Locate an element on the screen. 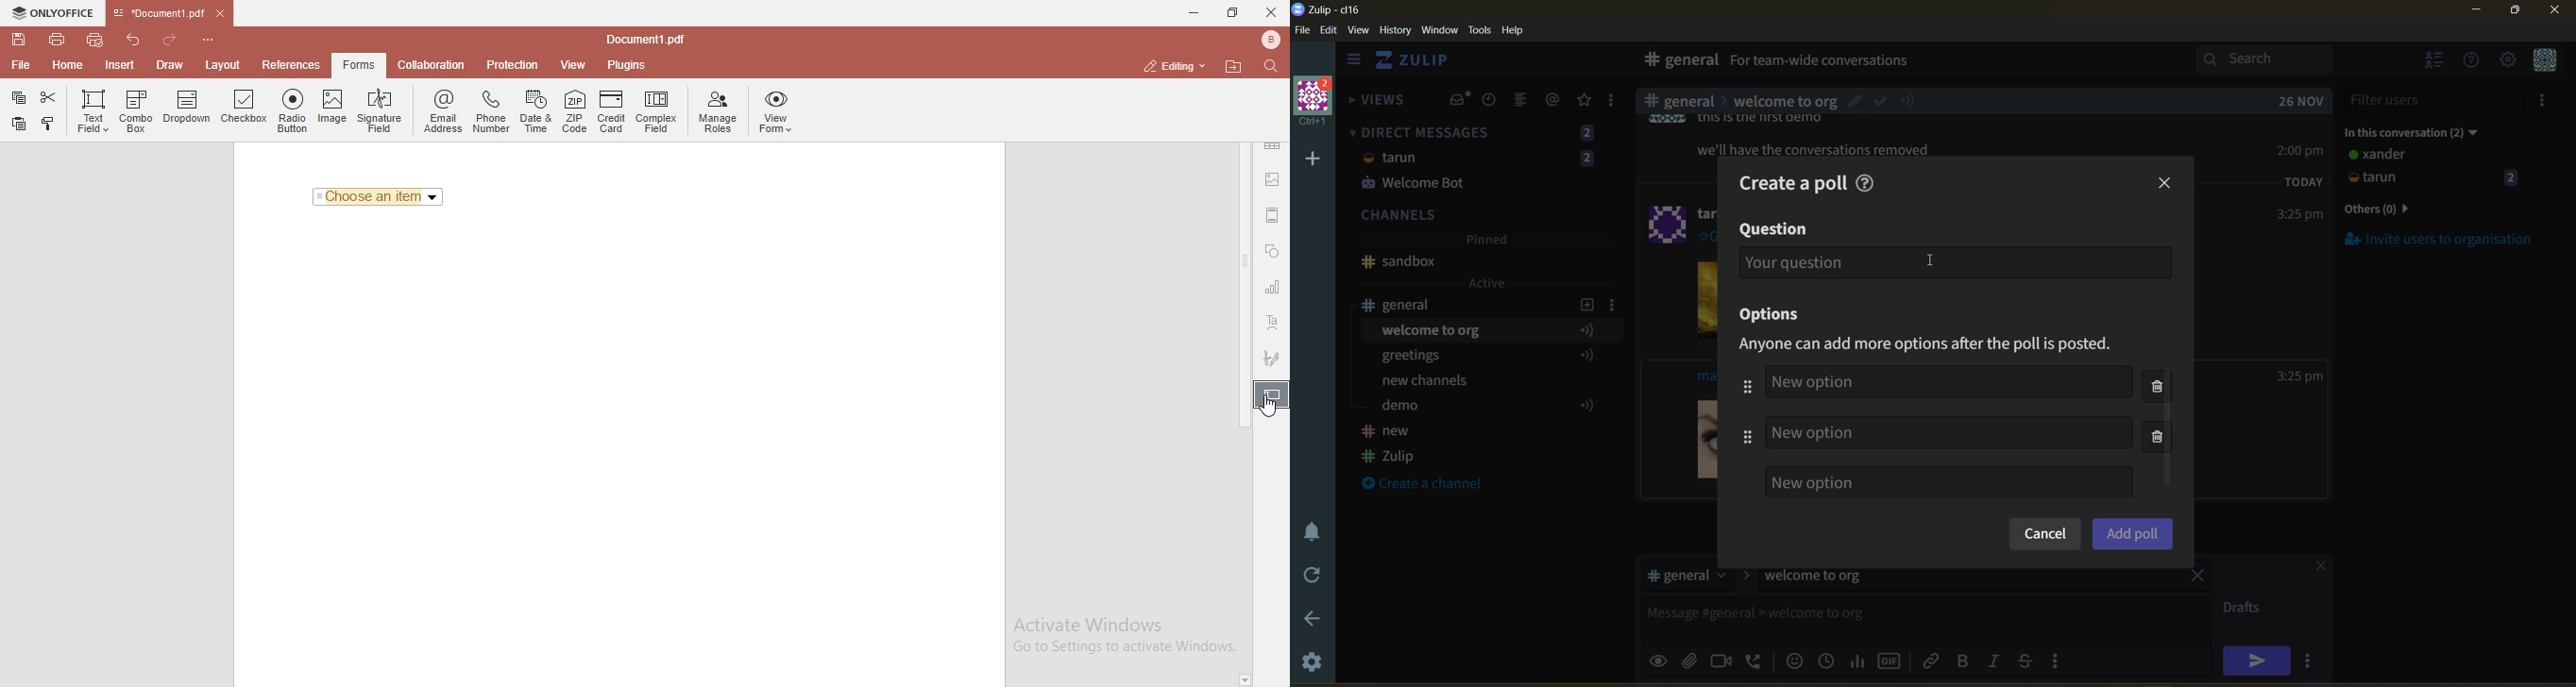 This screenshot has height=700, width=2576. help is located at coordinates (1518, 31).